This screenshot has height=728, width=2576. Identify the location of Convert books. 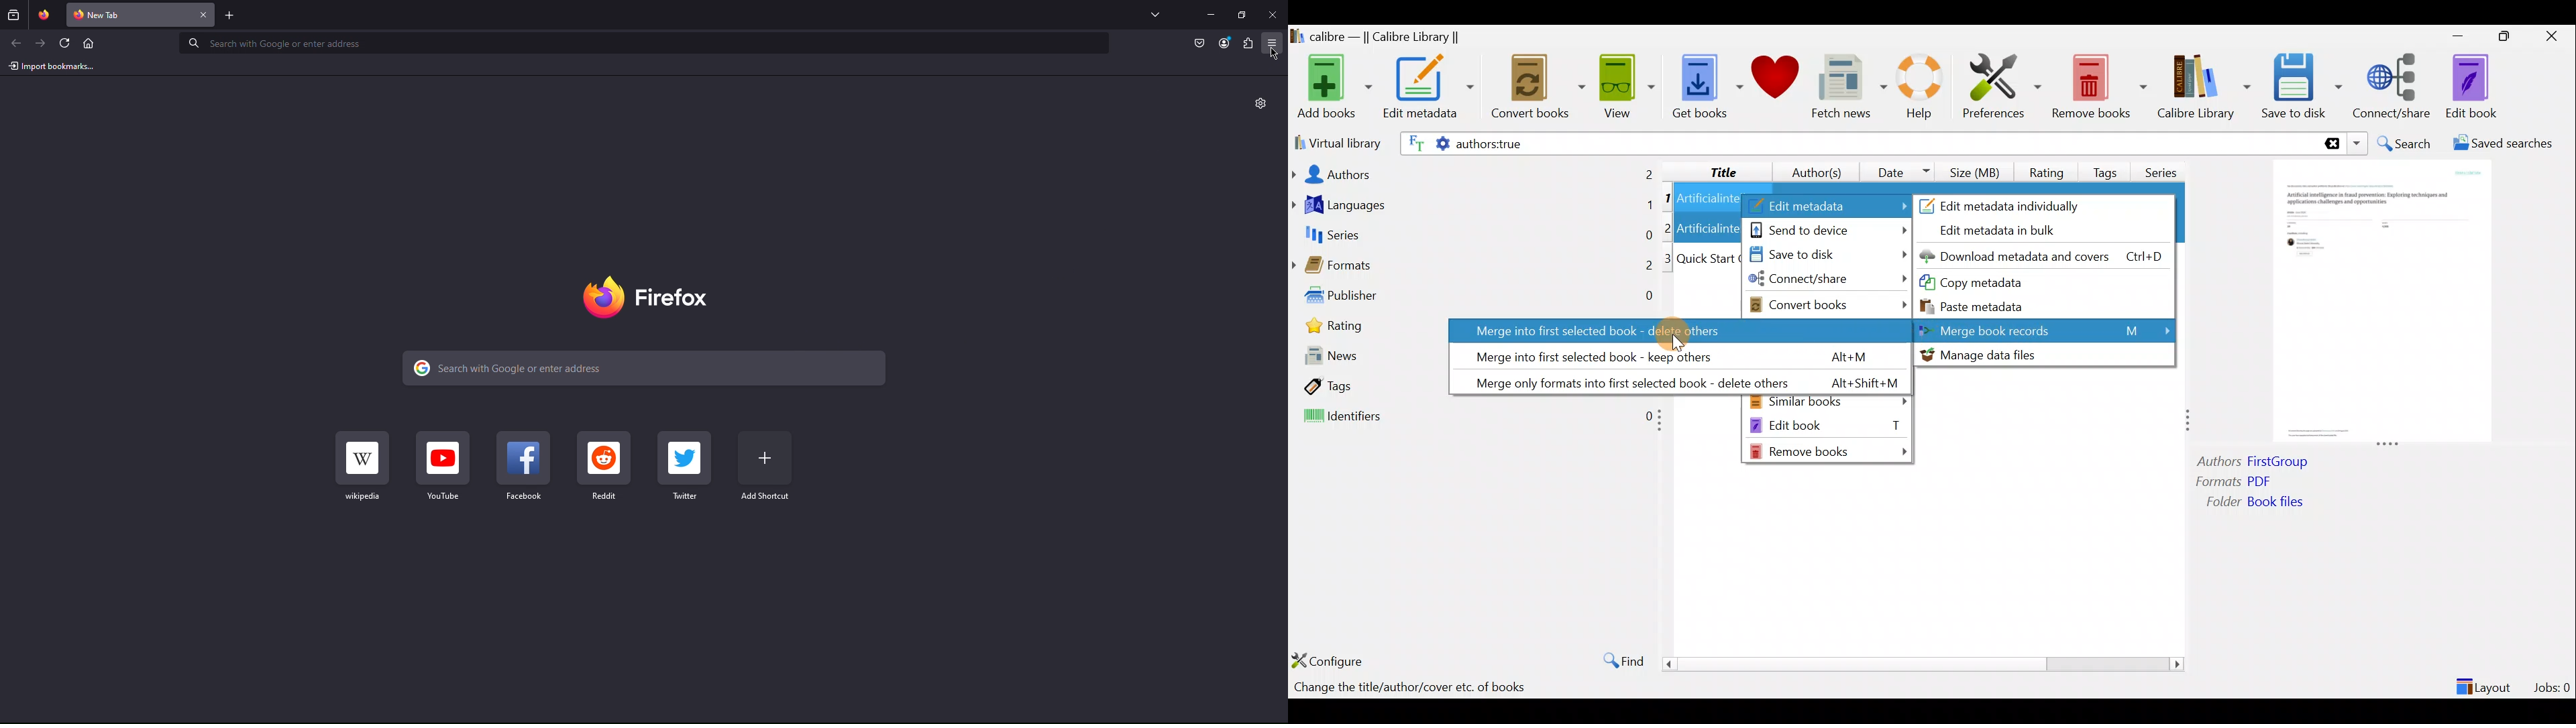
(1829, 304).